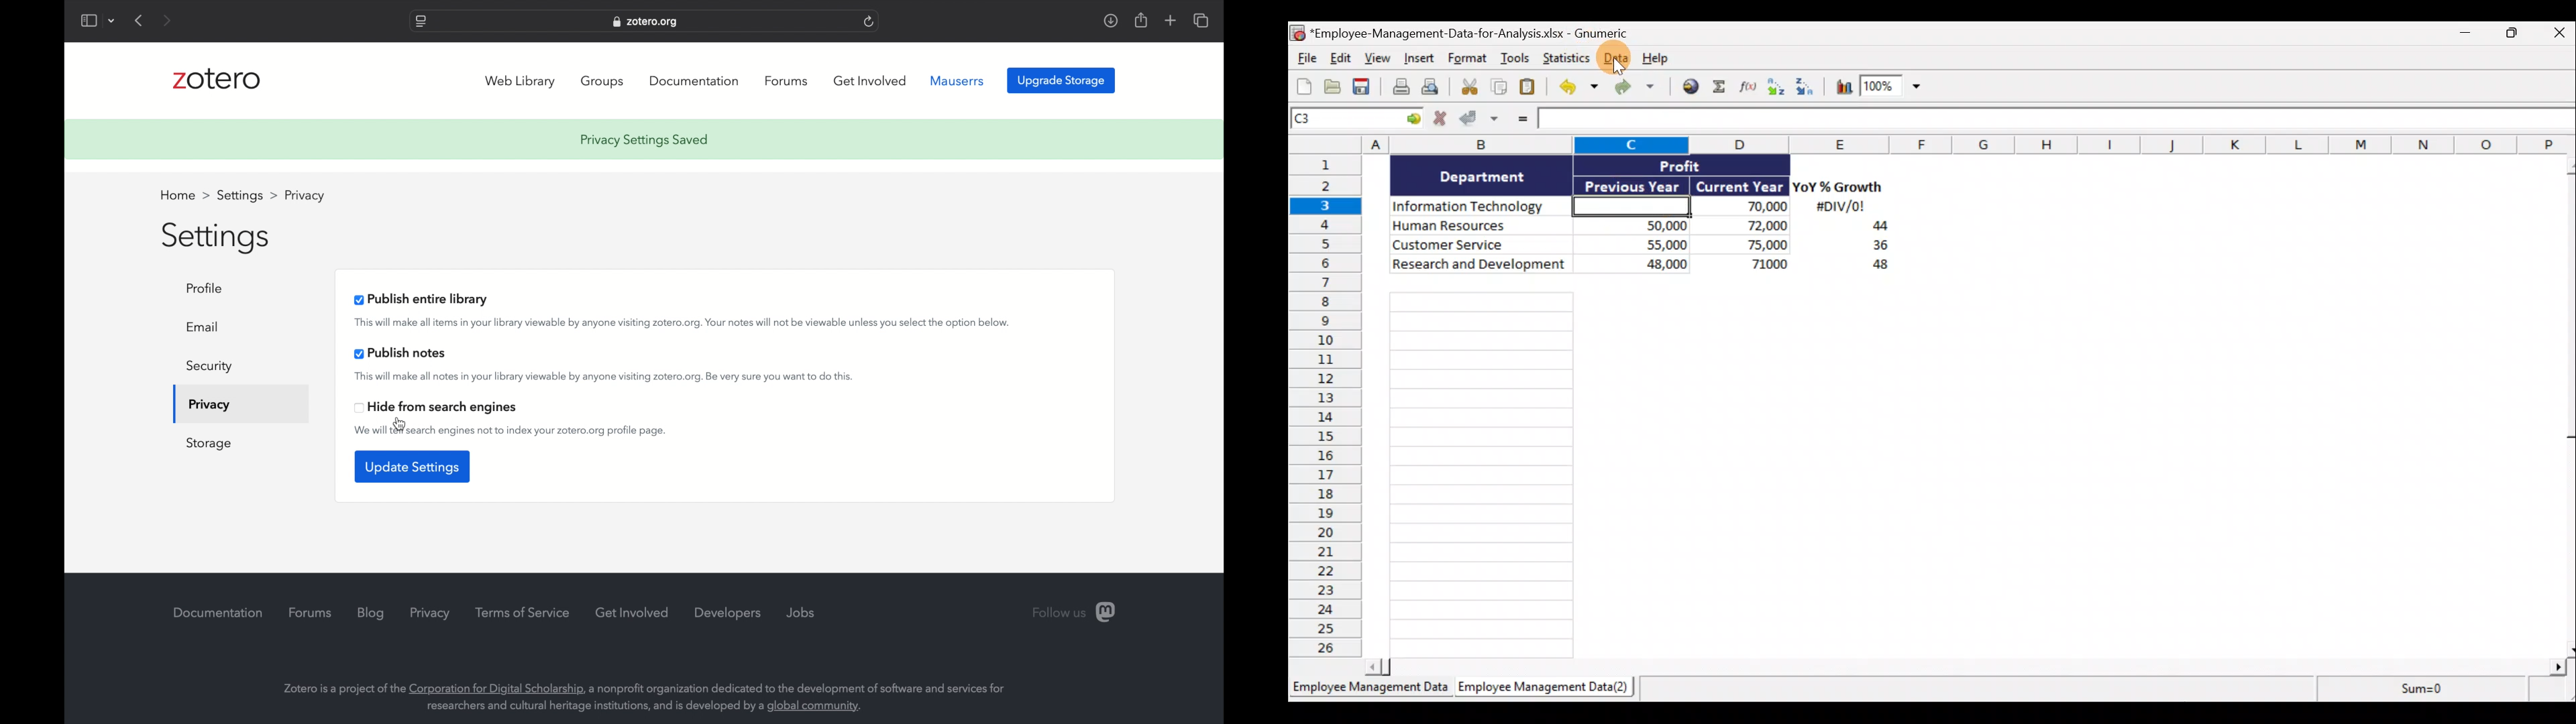  I want to click on documentation, so click(694, 81).